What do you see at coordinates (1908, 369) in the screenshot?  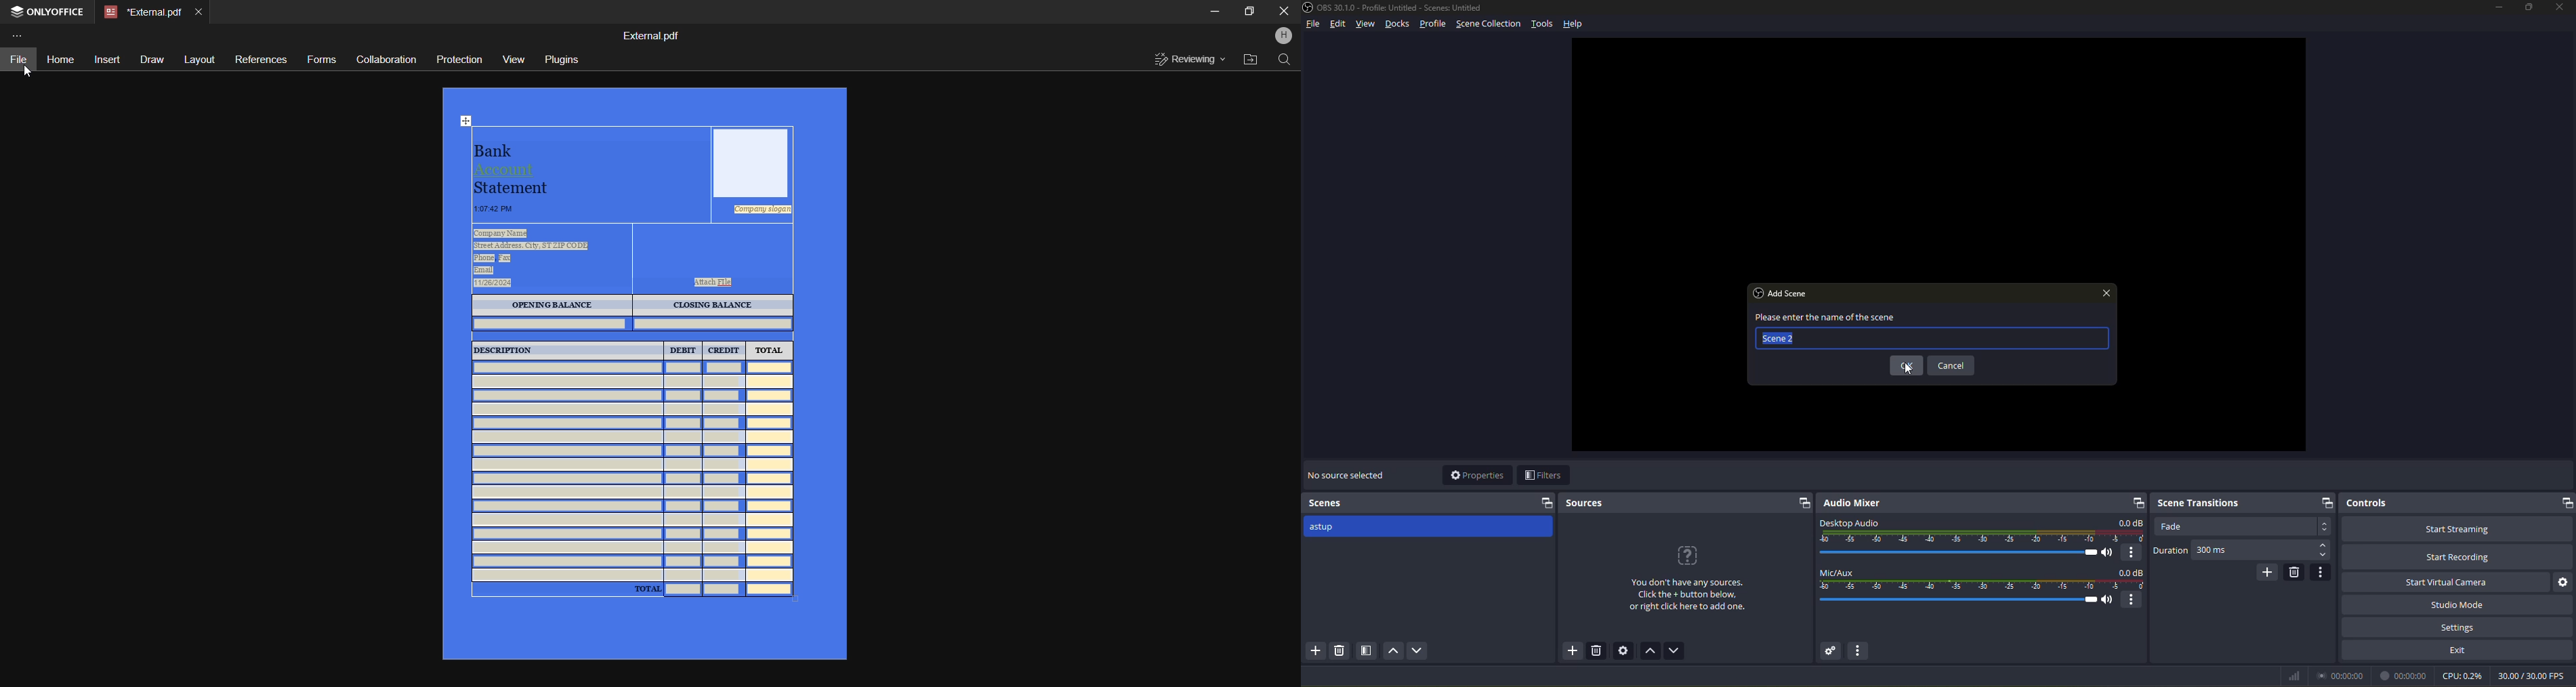 I see `Cursor` at bounding box center [1908, 369].